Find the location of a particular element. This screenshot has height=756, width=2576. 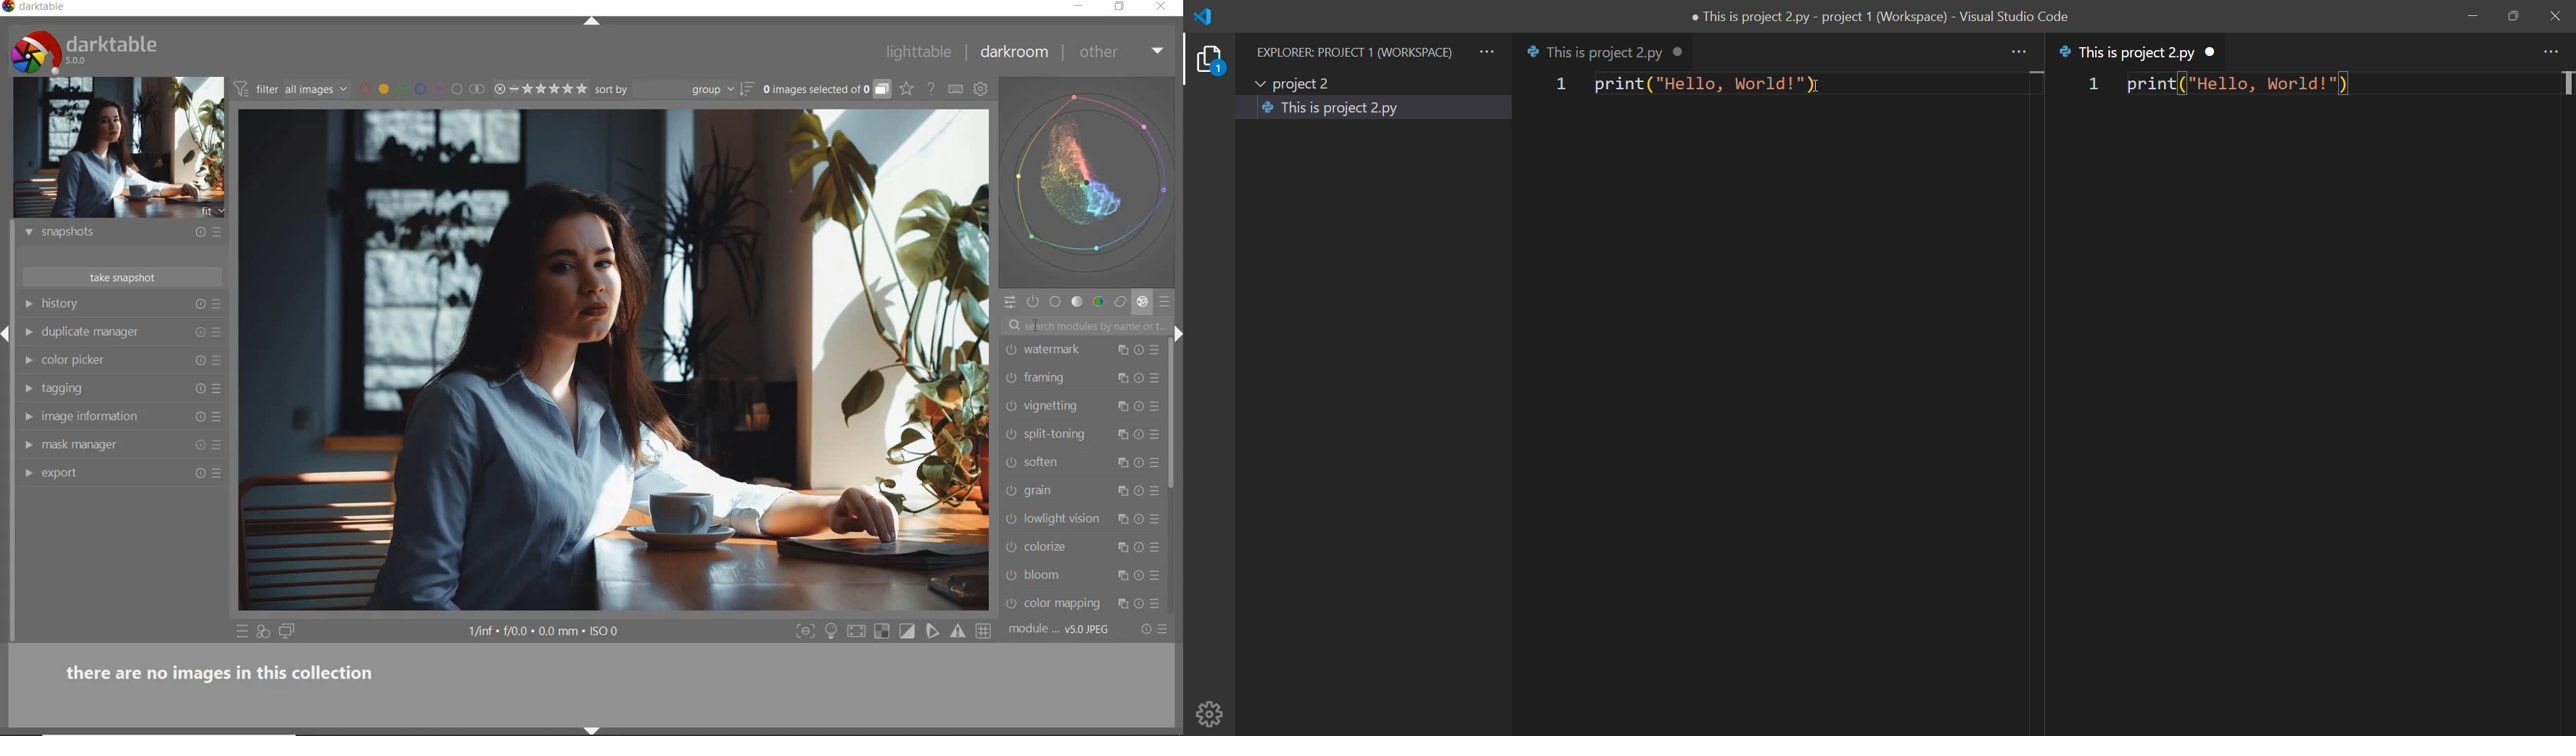

reset or preset & preferences is located at coordinates (1156, 630).